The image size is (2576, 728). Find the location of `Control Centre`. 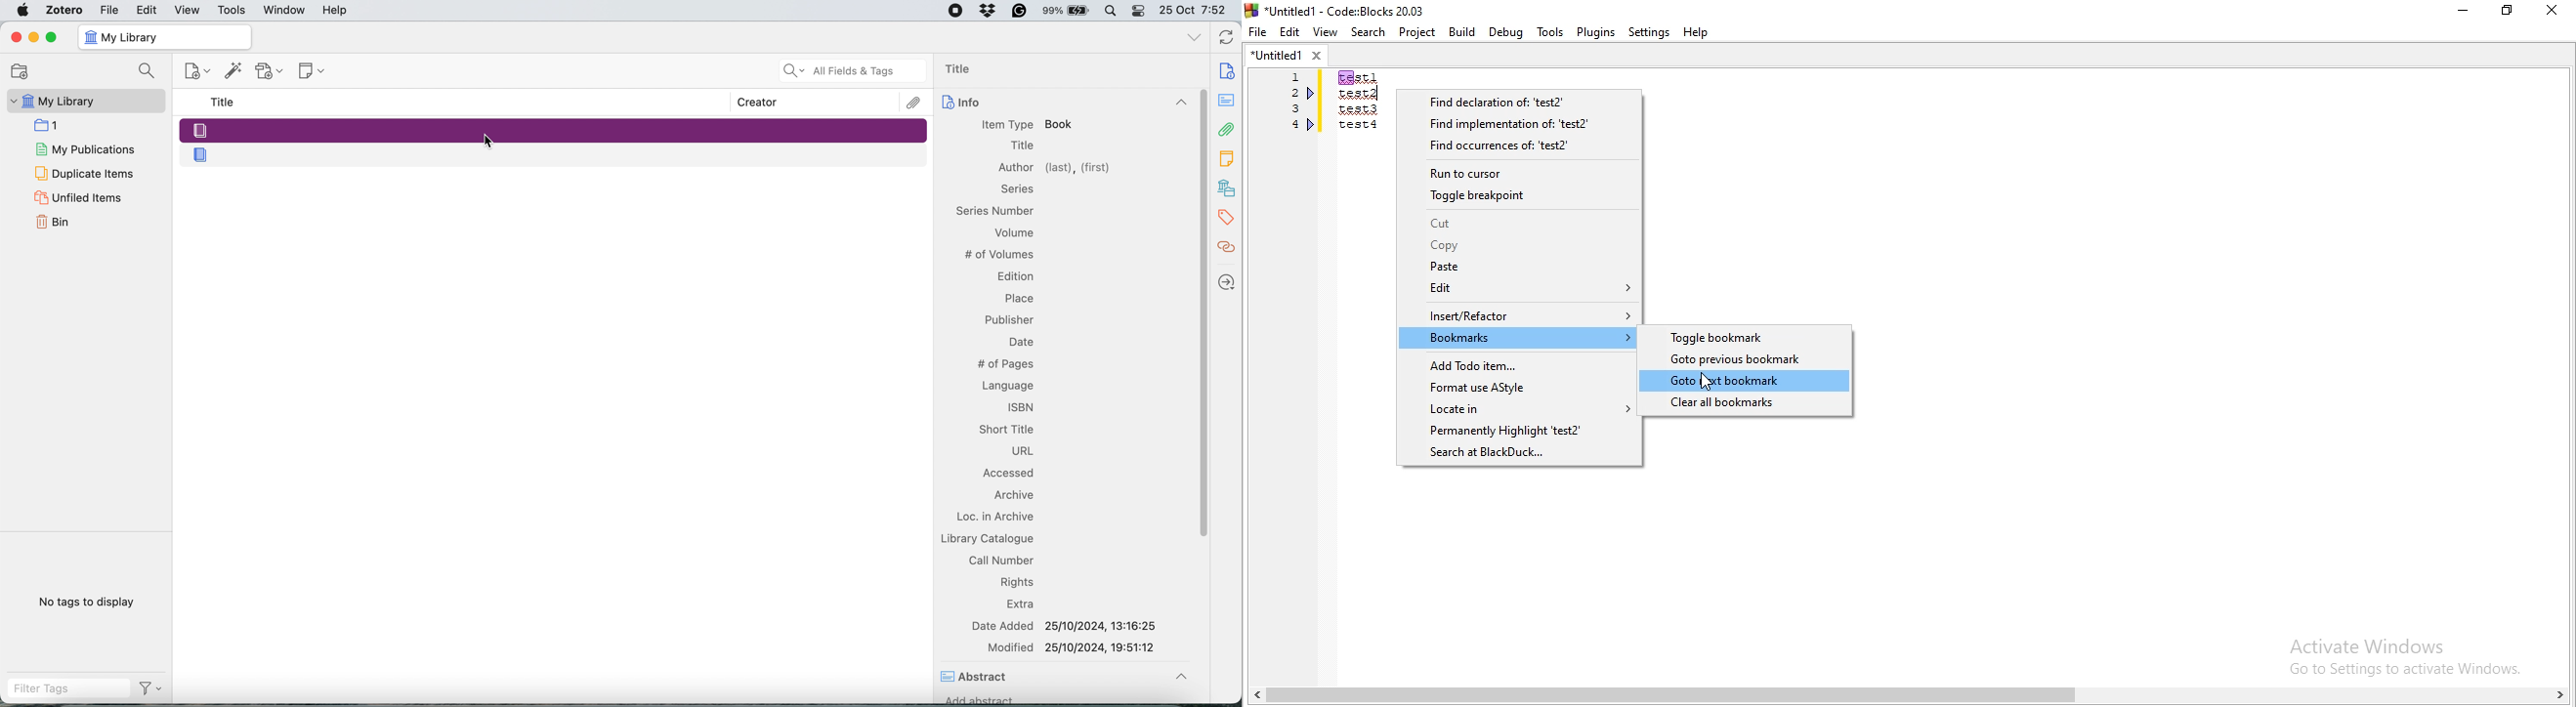

Control Centre is located at coordinates (1139, 10).